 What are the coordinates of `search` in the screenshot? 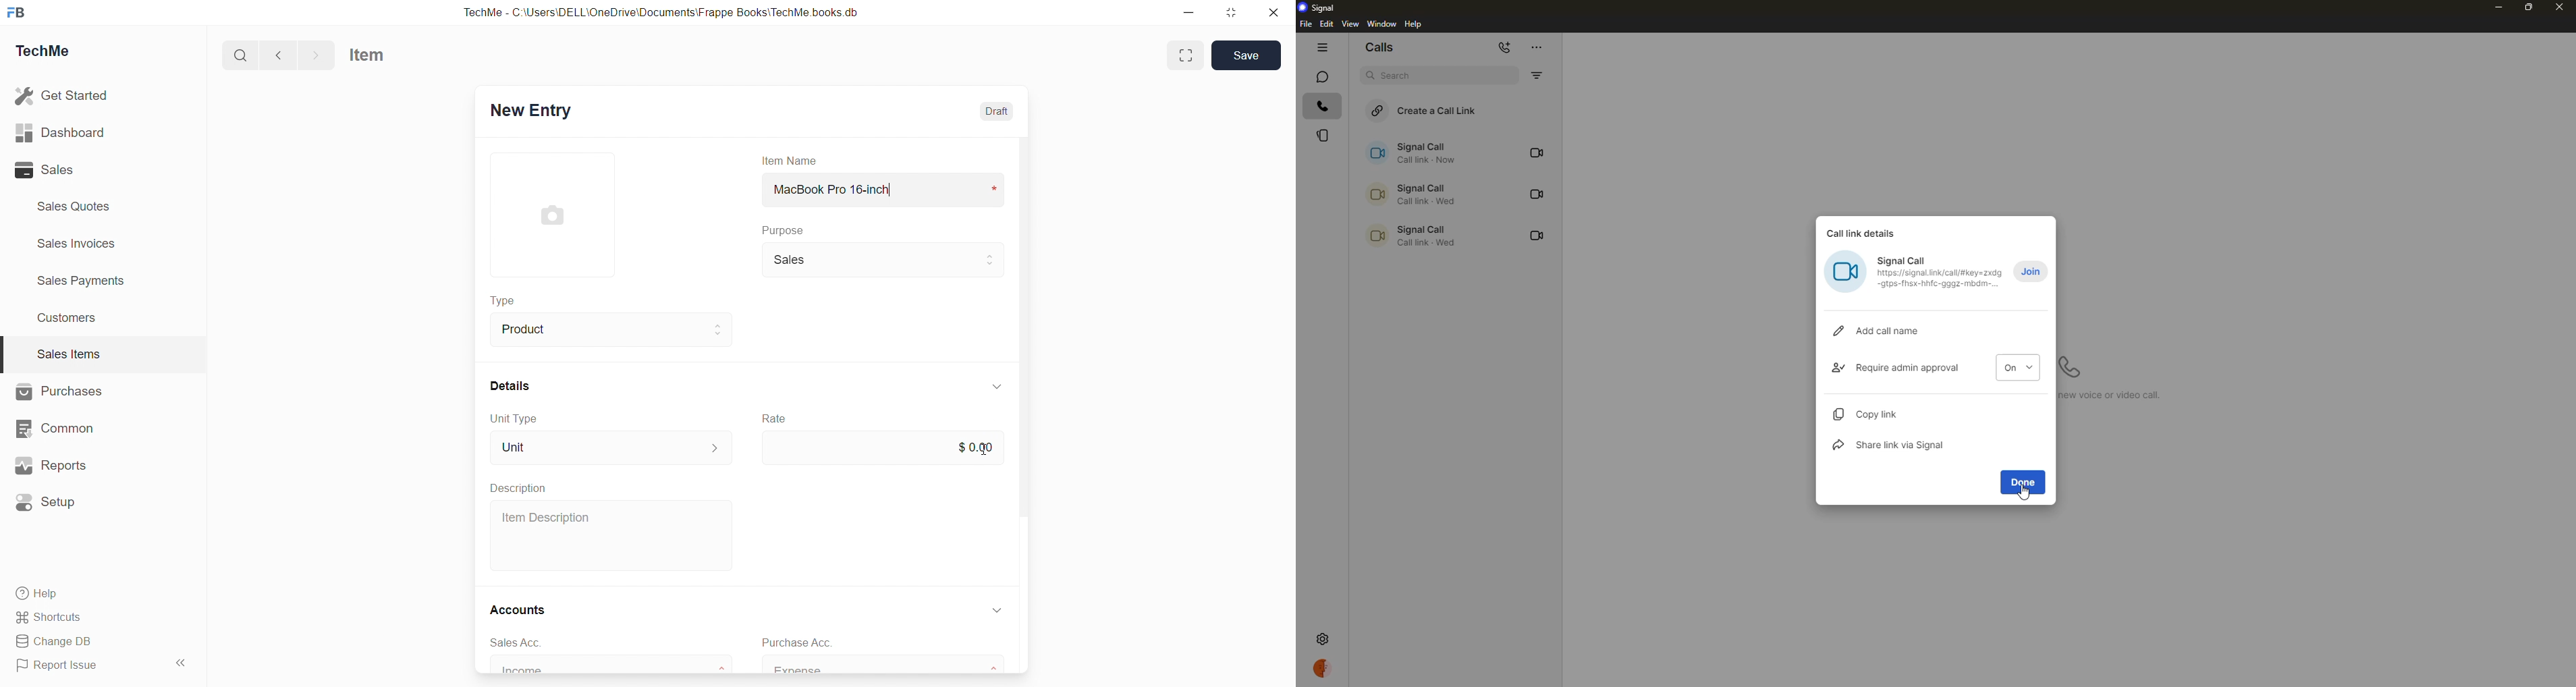 It's located at (240, 55).